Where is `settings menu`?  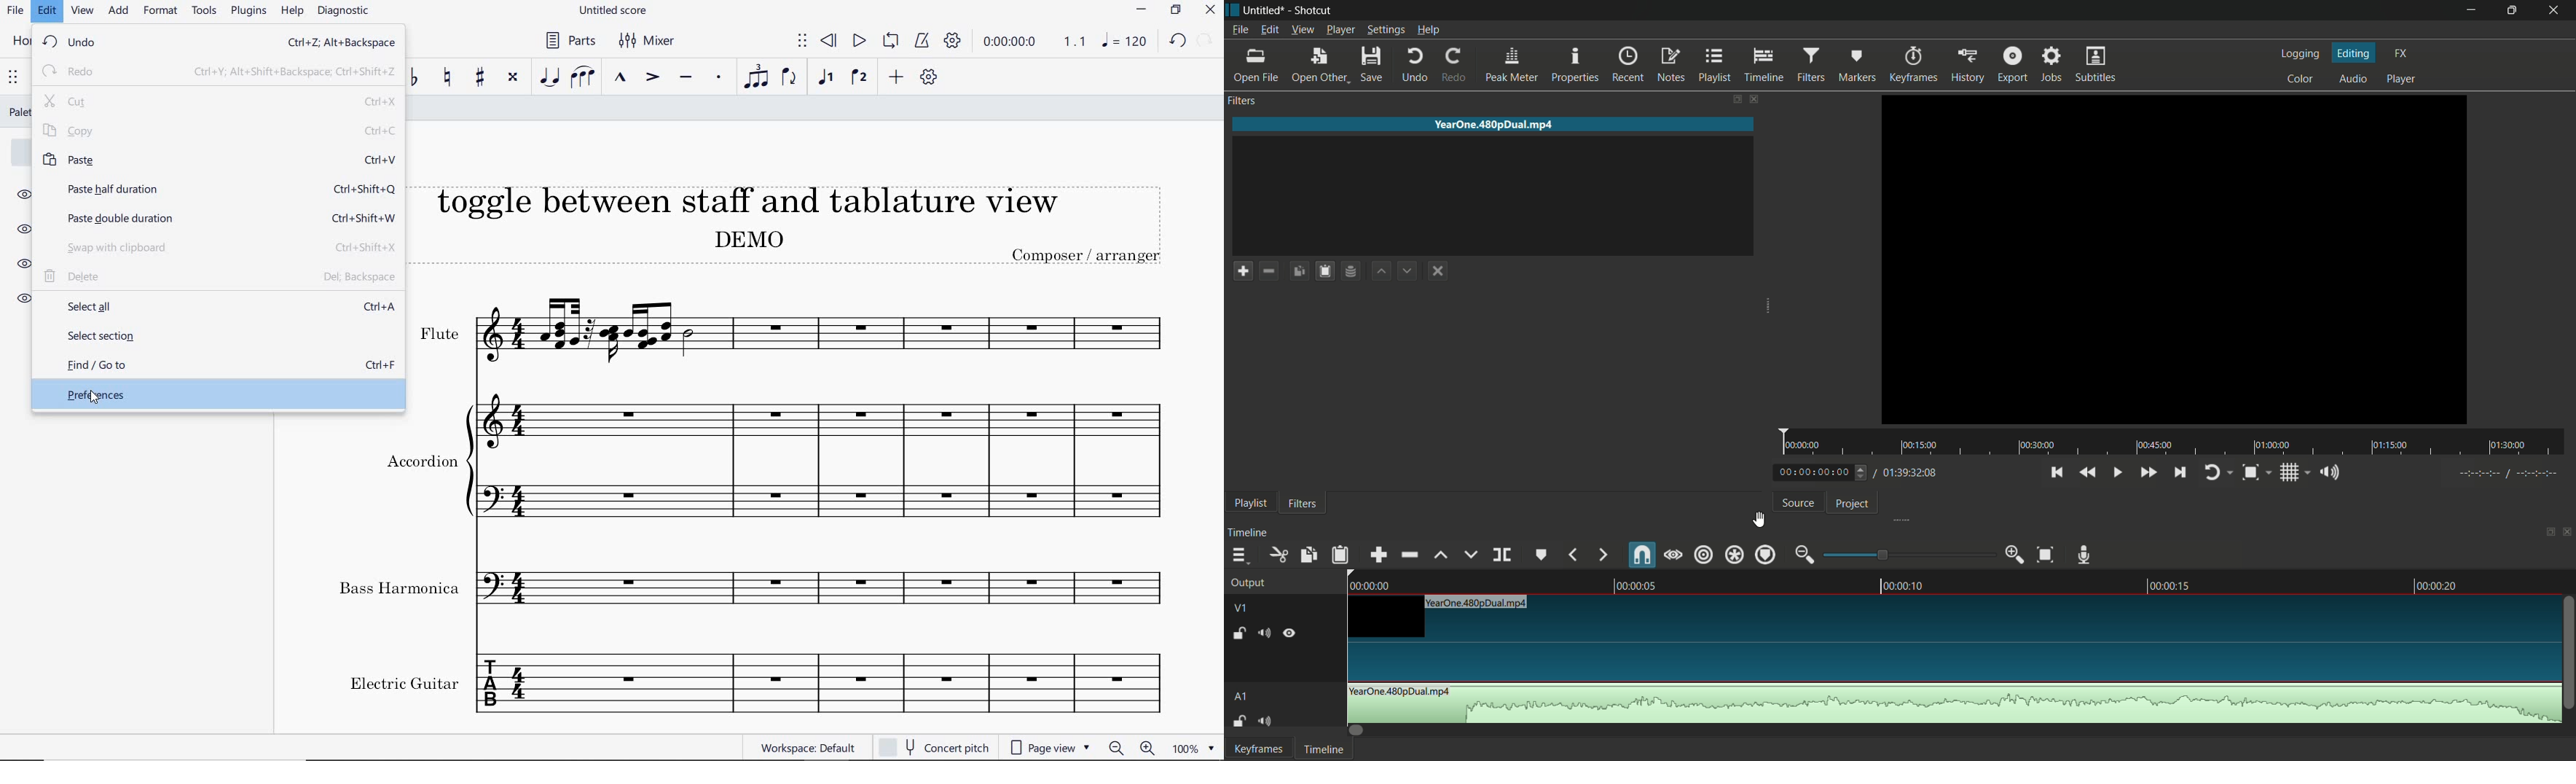
settings menu is located at coordinates (1386, 30).